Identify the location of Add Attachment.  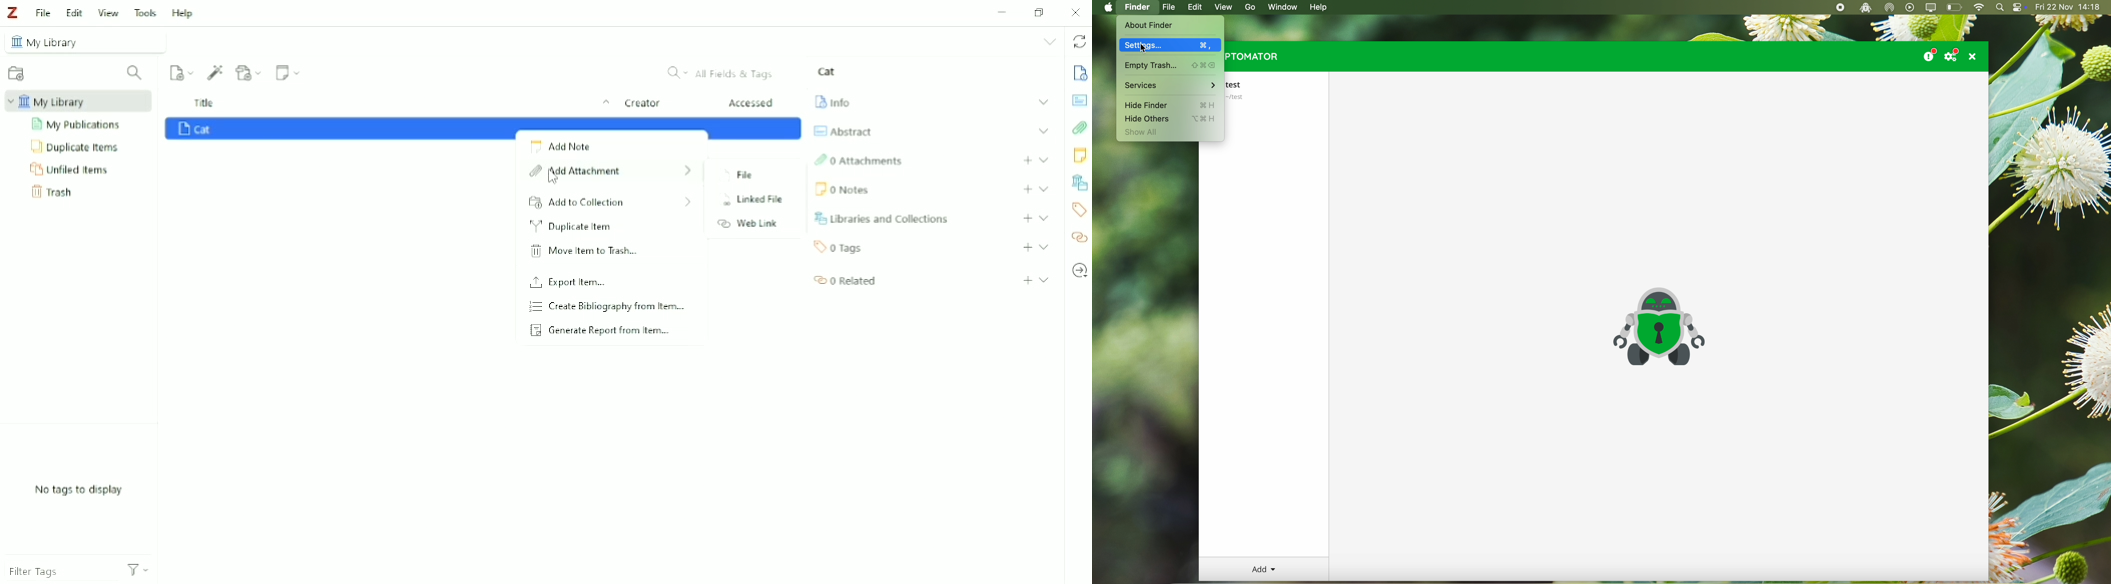
(249, 72).